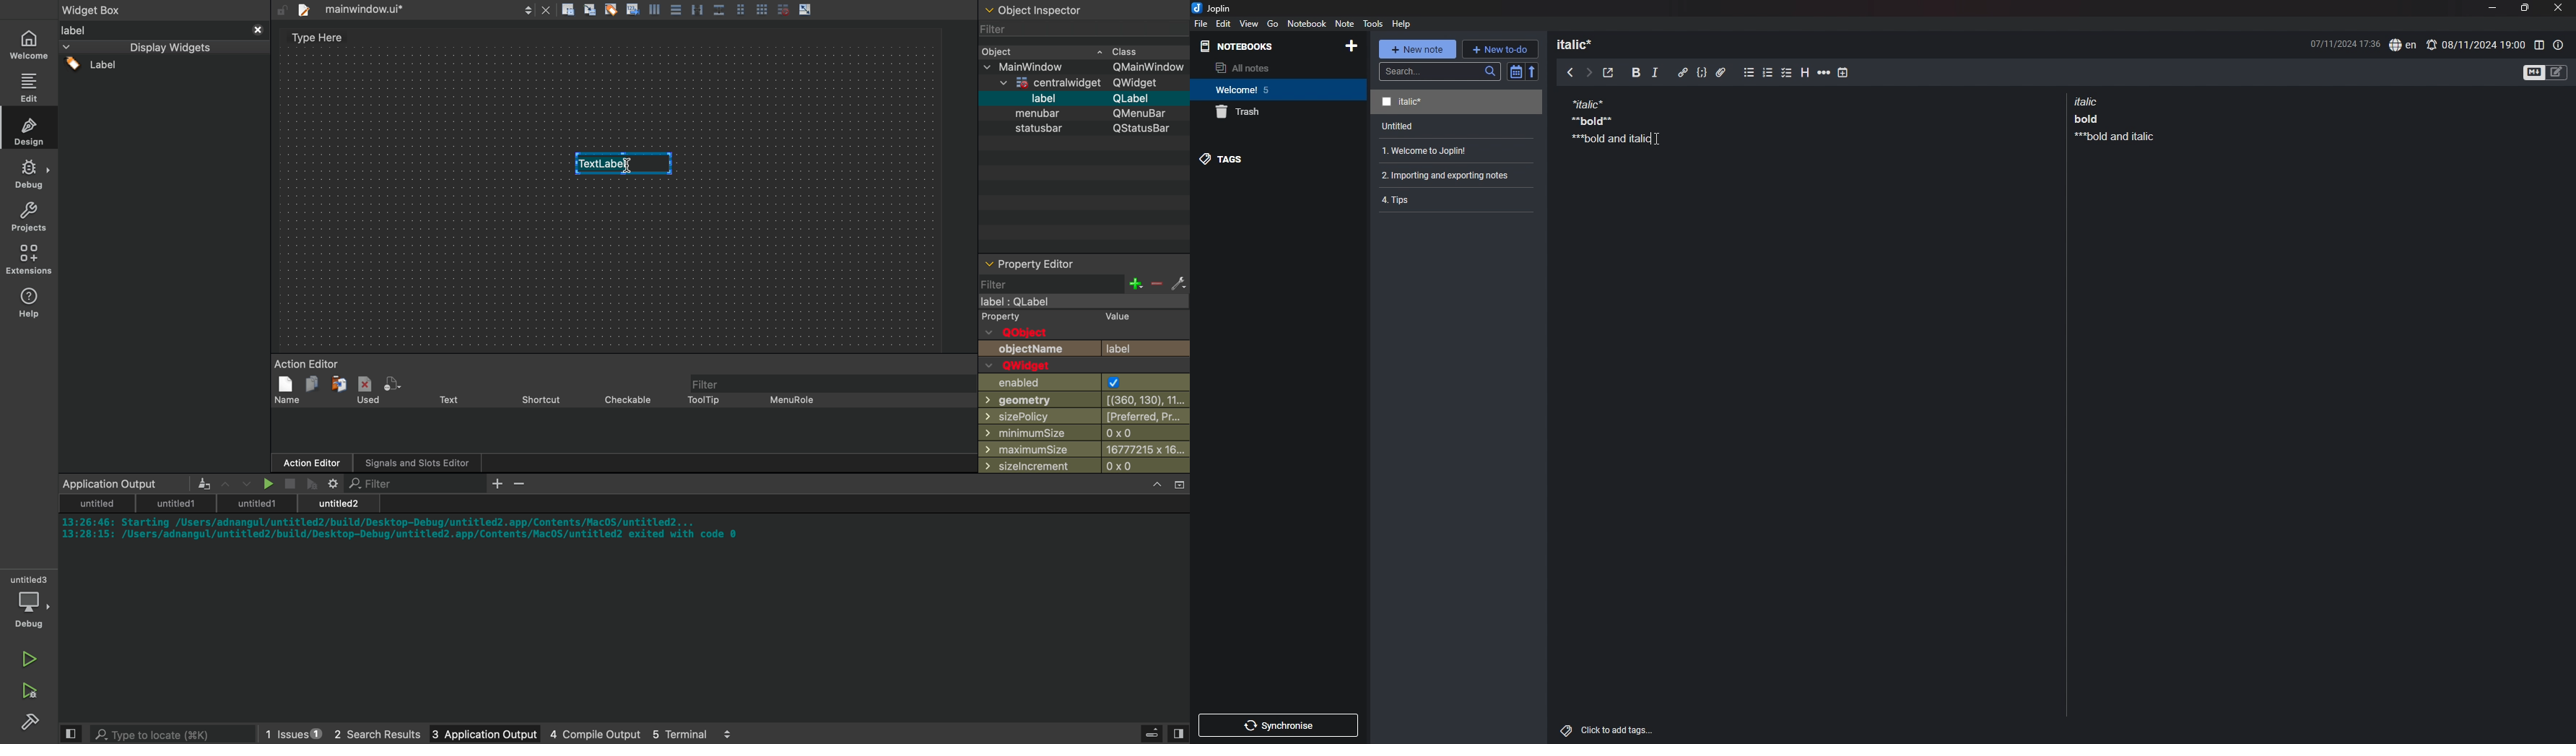  What do you see at coordinates (1344, 23) in the screenshot?
I see `note` at bounding box center [1344, 23].